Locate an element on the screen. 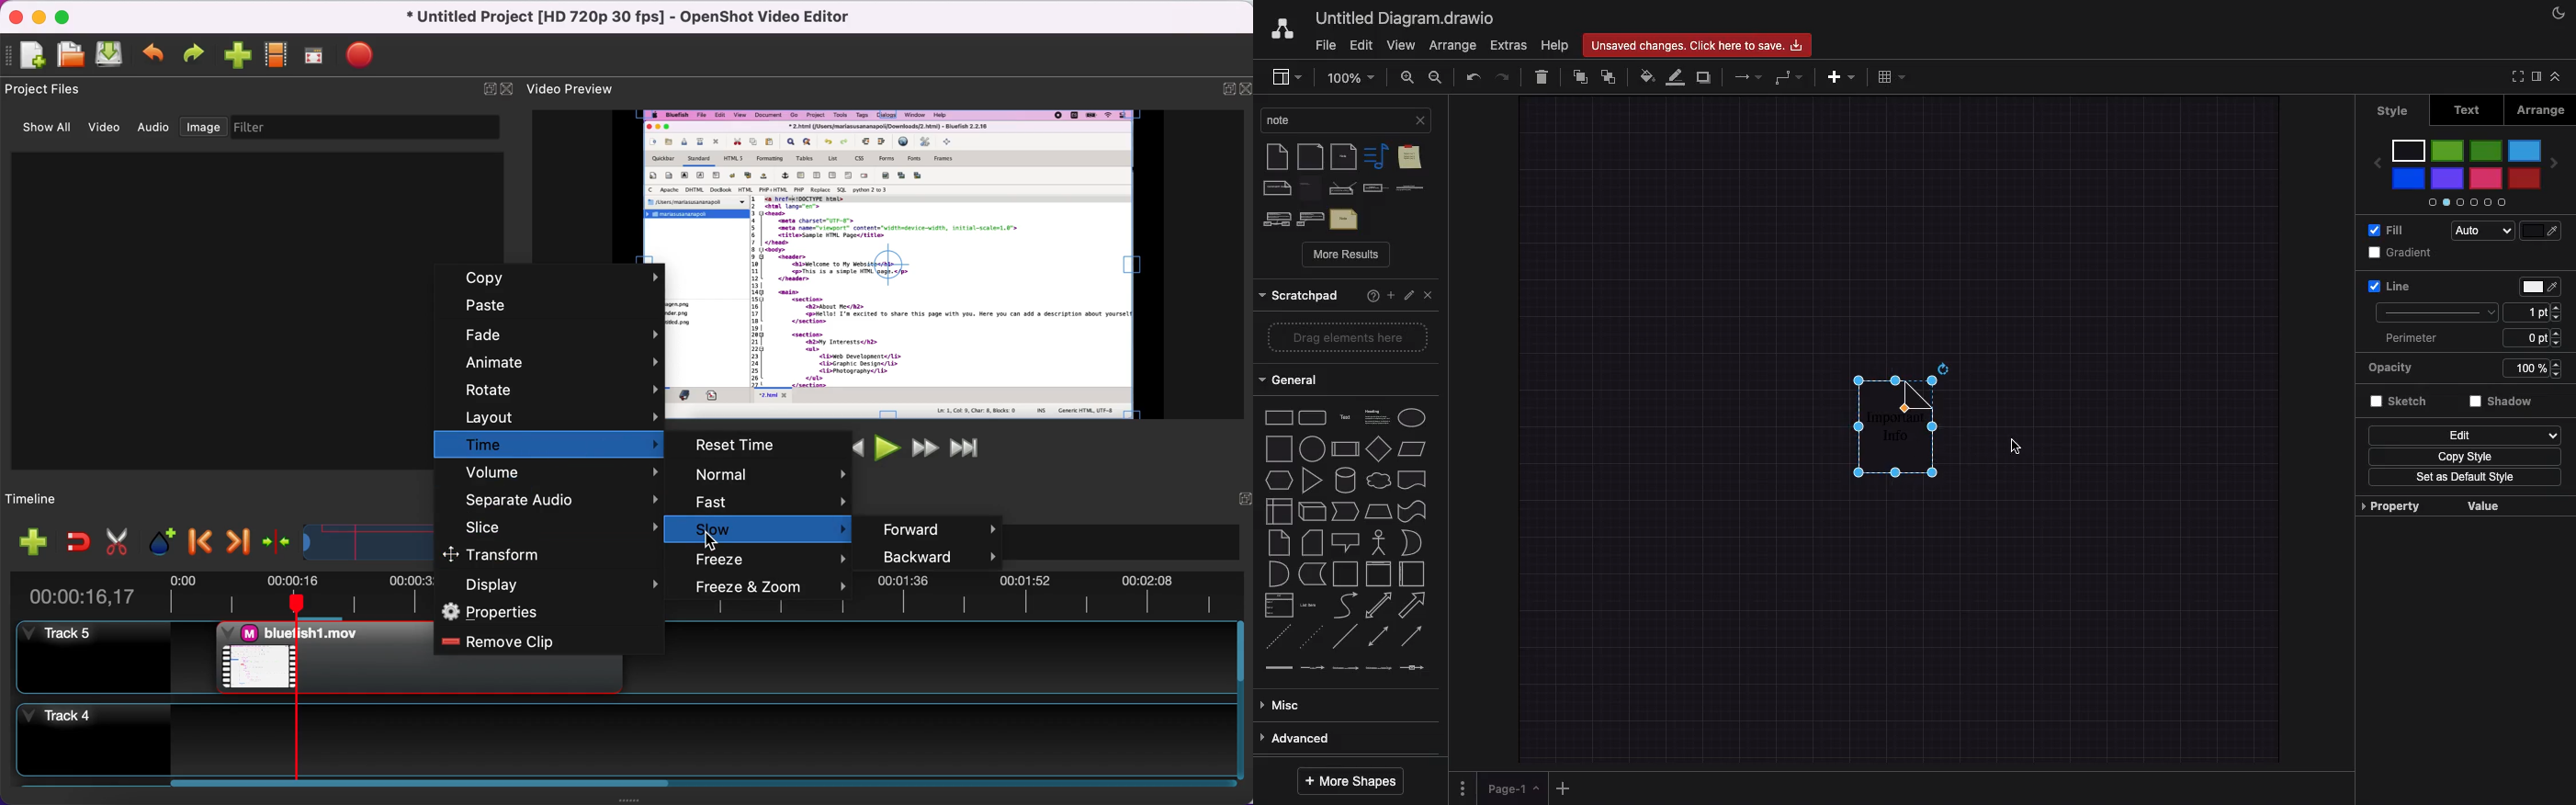 The image size is (2576, 812). Add is located at coordinates (1392, 297).